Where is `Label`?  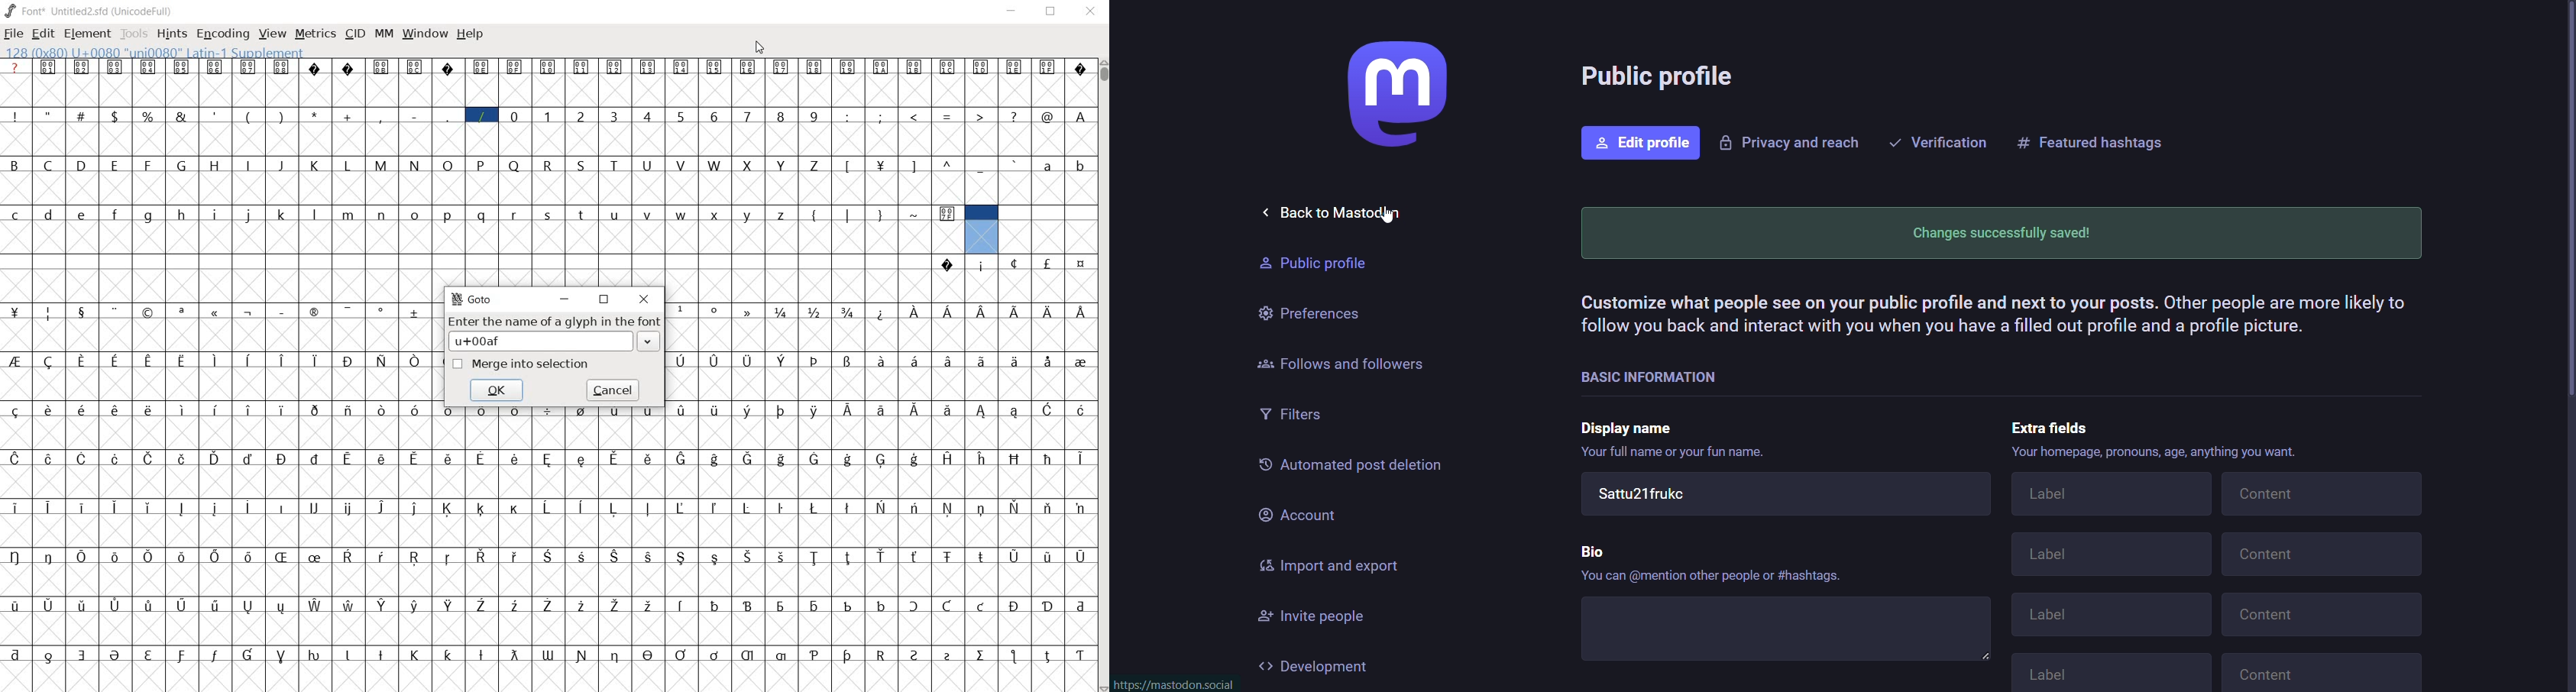 Label is located at coordinates (2115, 670).